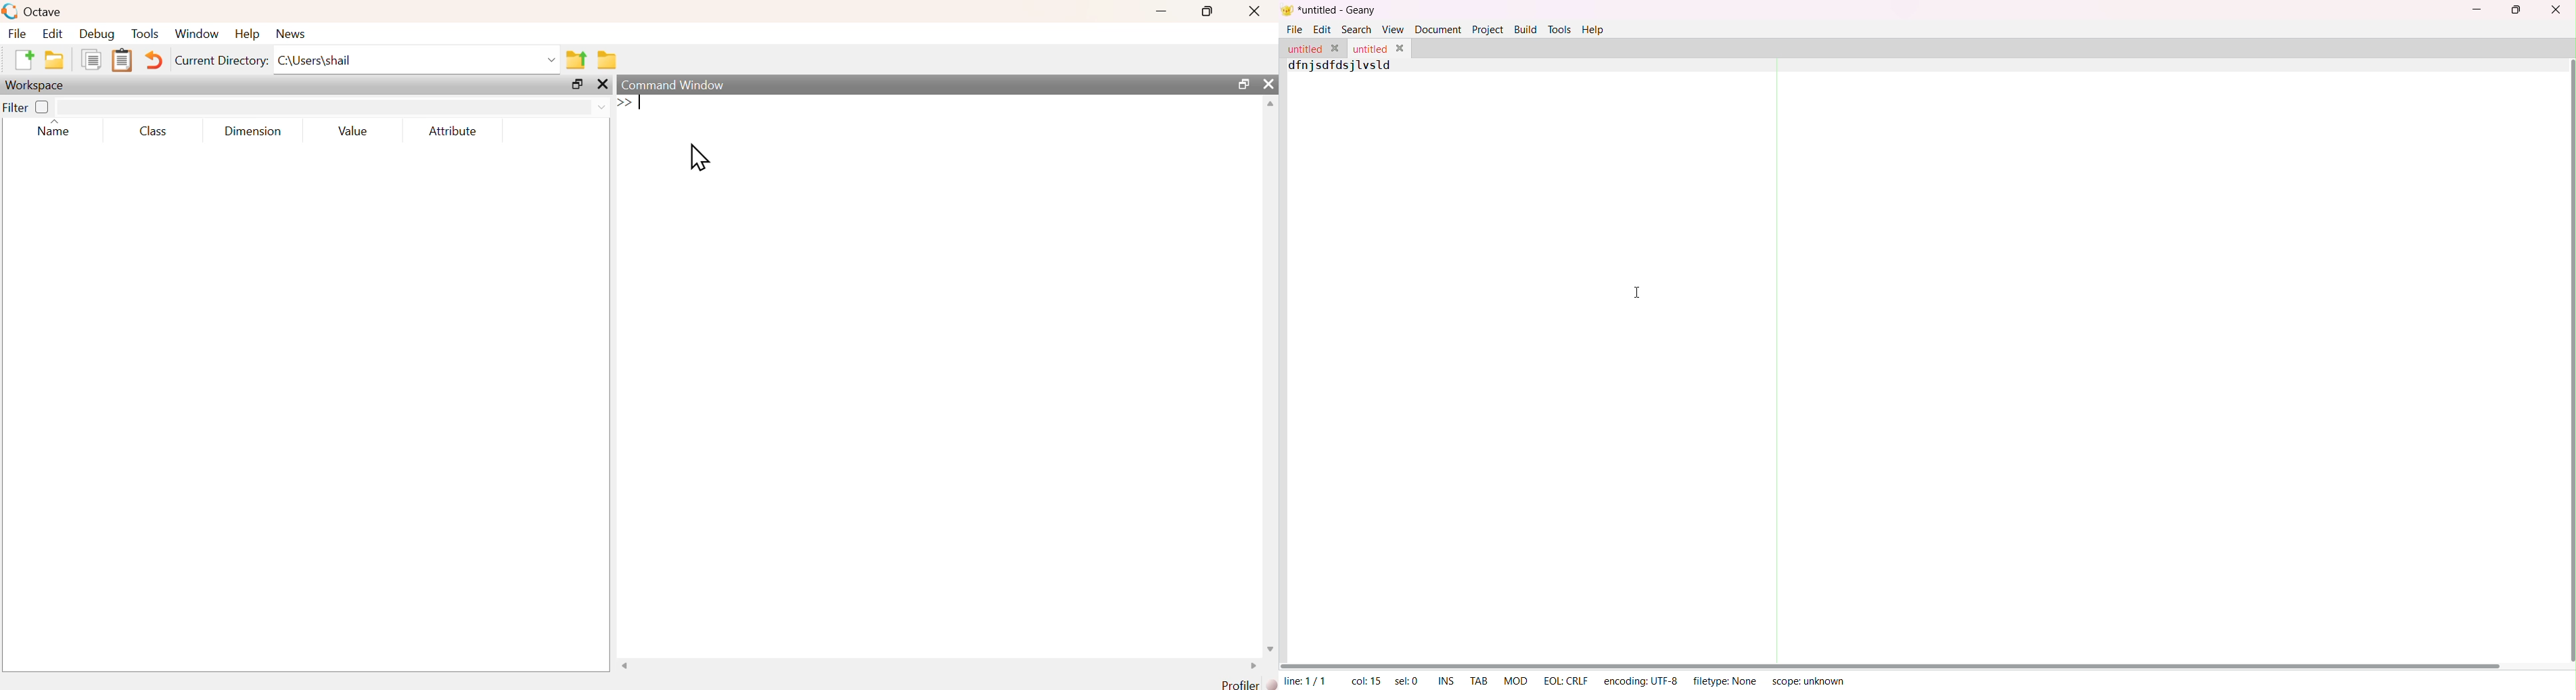 This screenshot has height=700, width=2576. I want to click on Octave, so click(45, 12).